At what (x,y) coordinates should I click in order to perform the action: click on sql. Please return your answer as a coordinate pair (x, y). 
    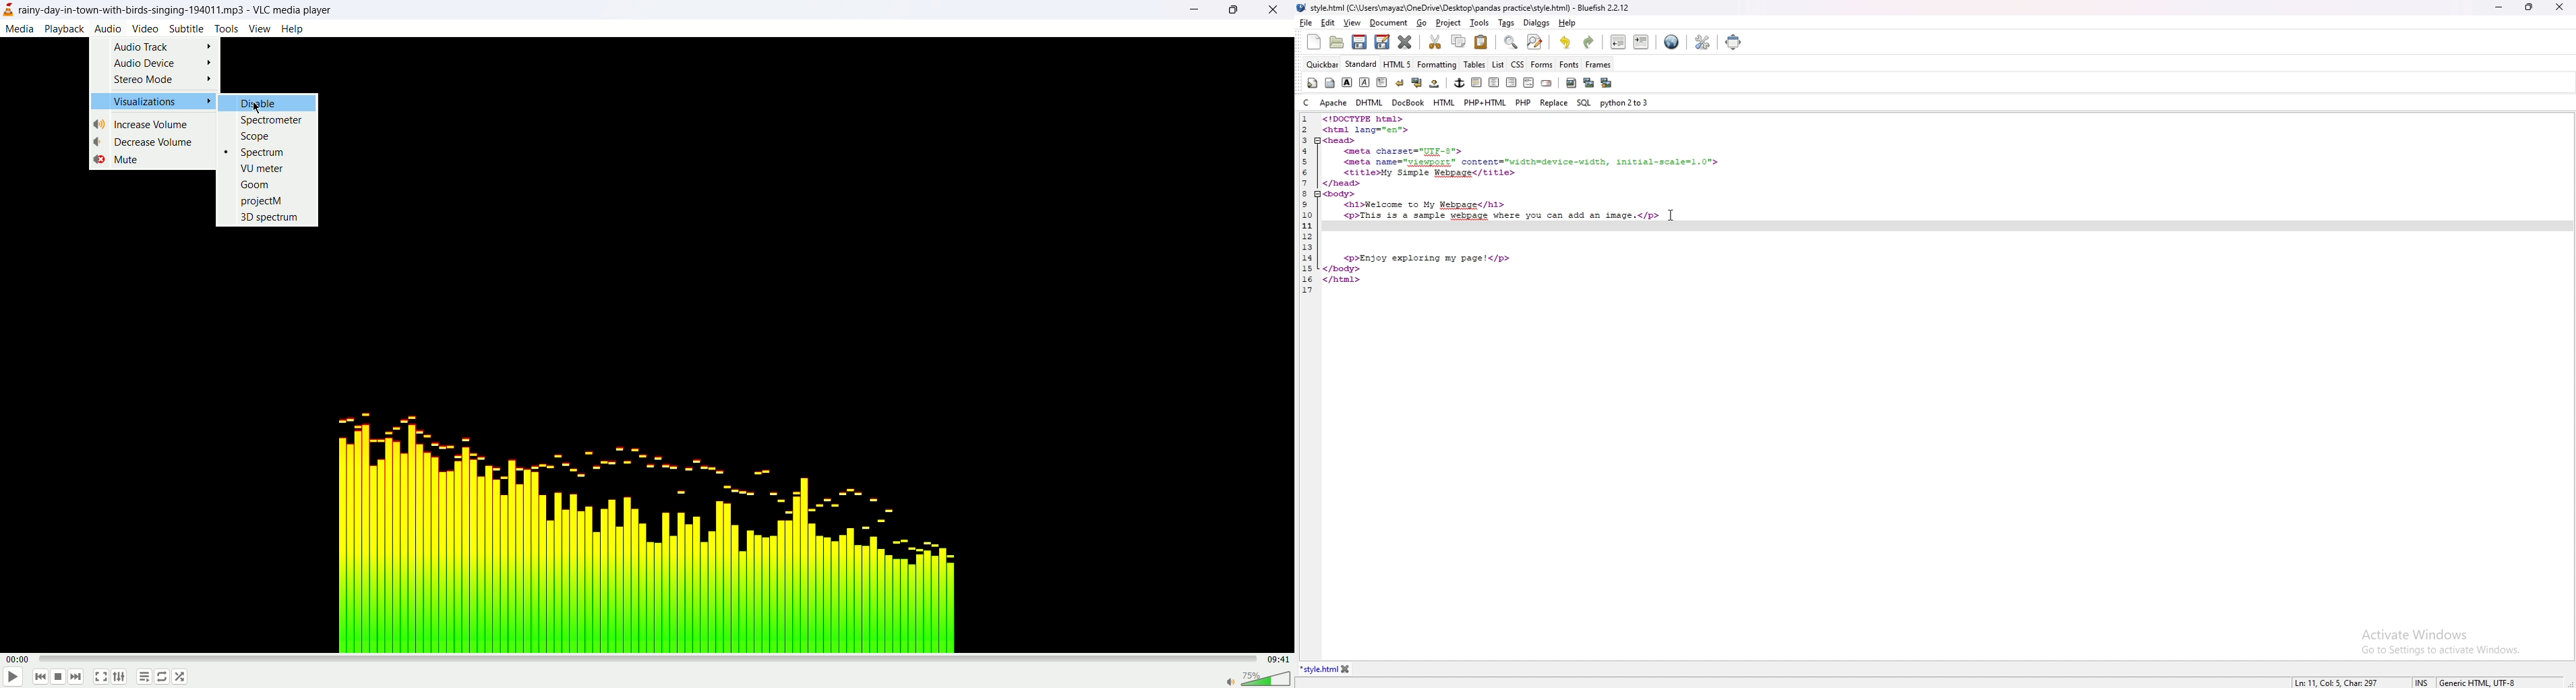
    Looking at the image, I should click on (1585, 103).